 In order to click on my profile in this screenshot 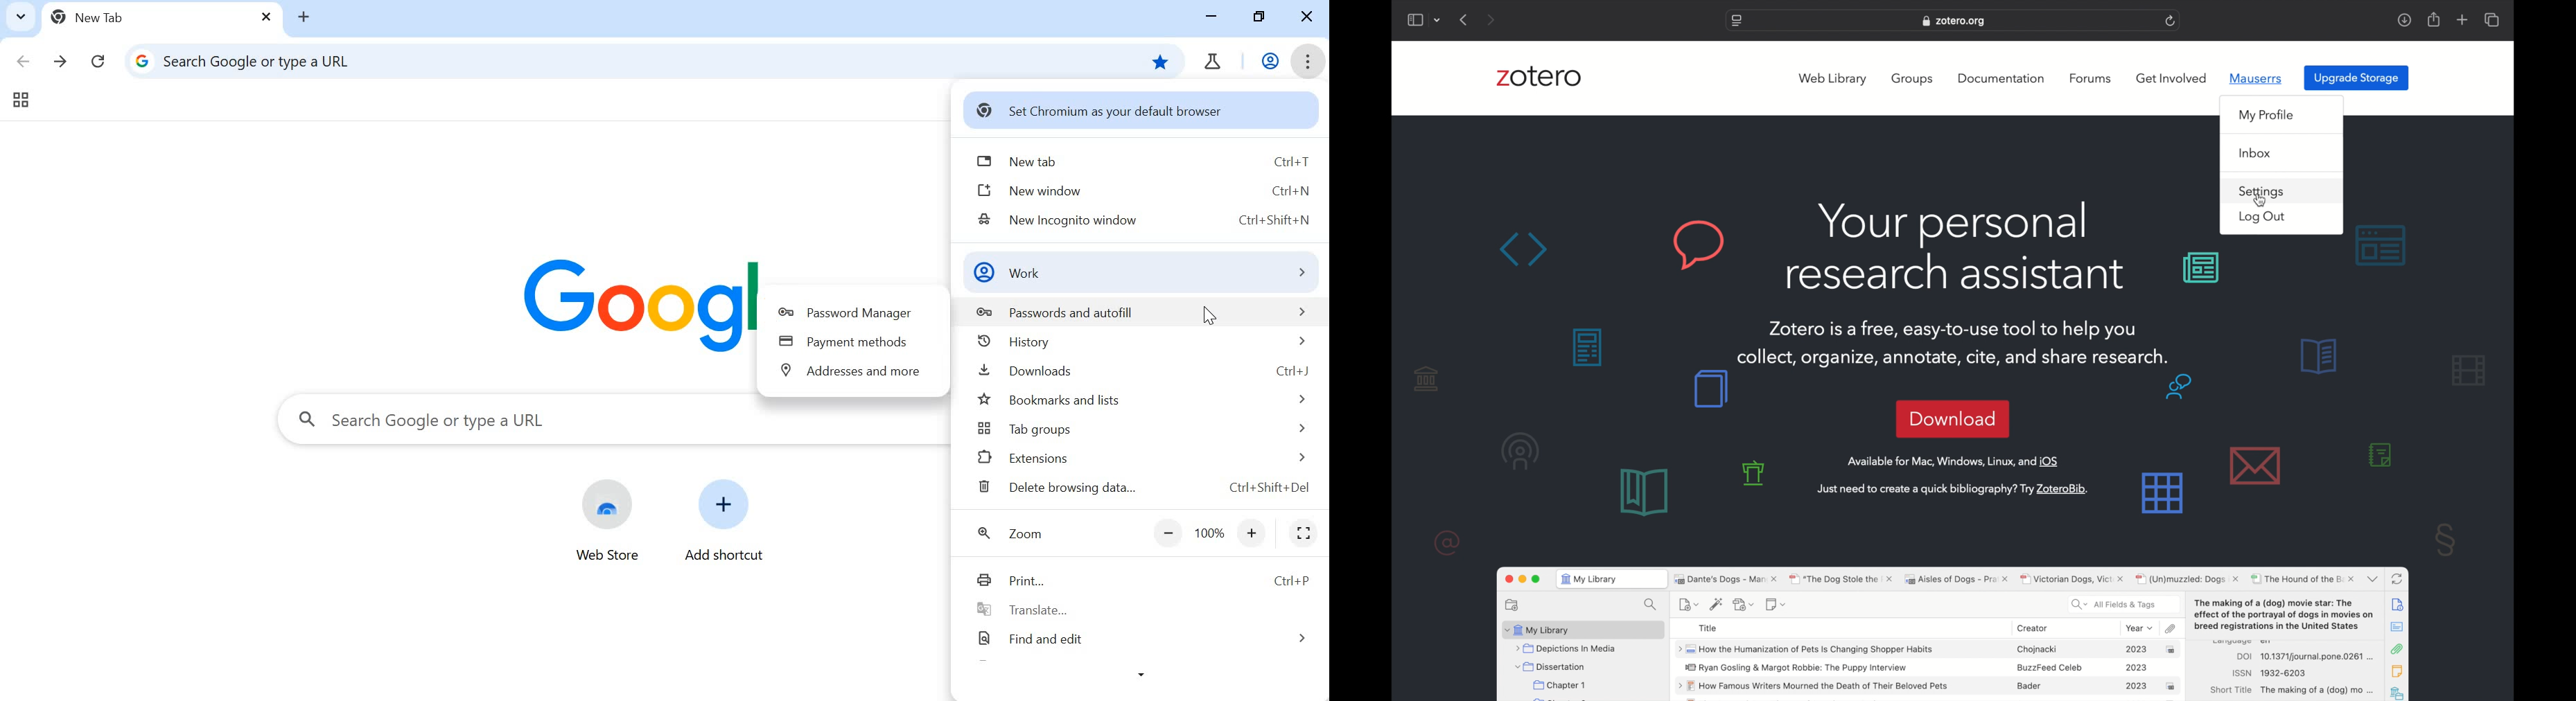, I will do `click(2267, 117)`.